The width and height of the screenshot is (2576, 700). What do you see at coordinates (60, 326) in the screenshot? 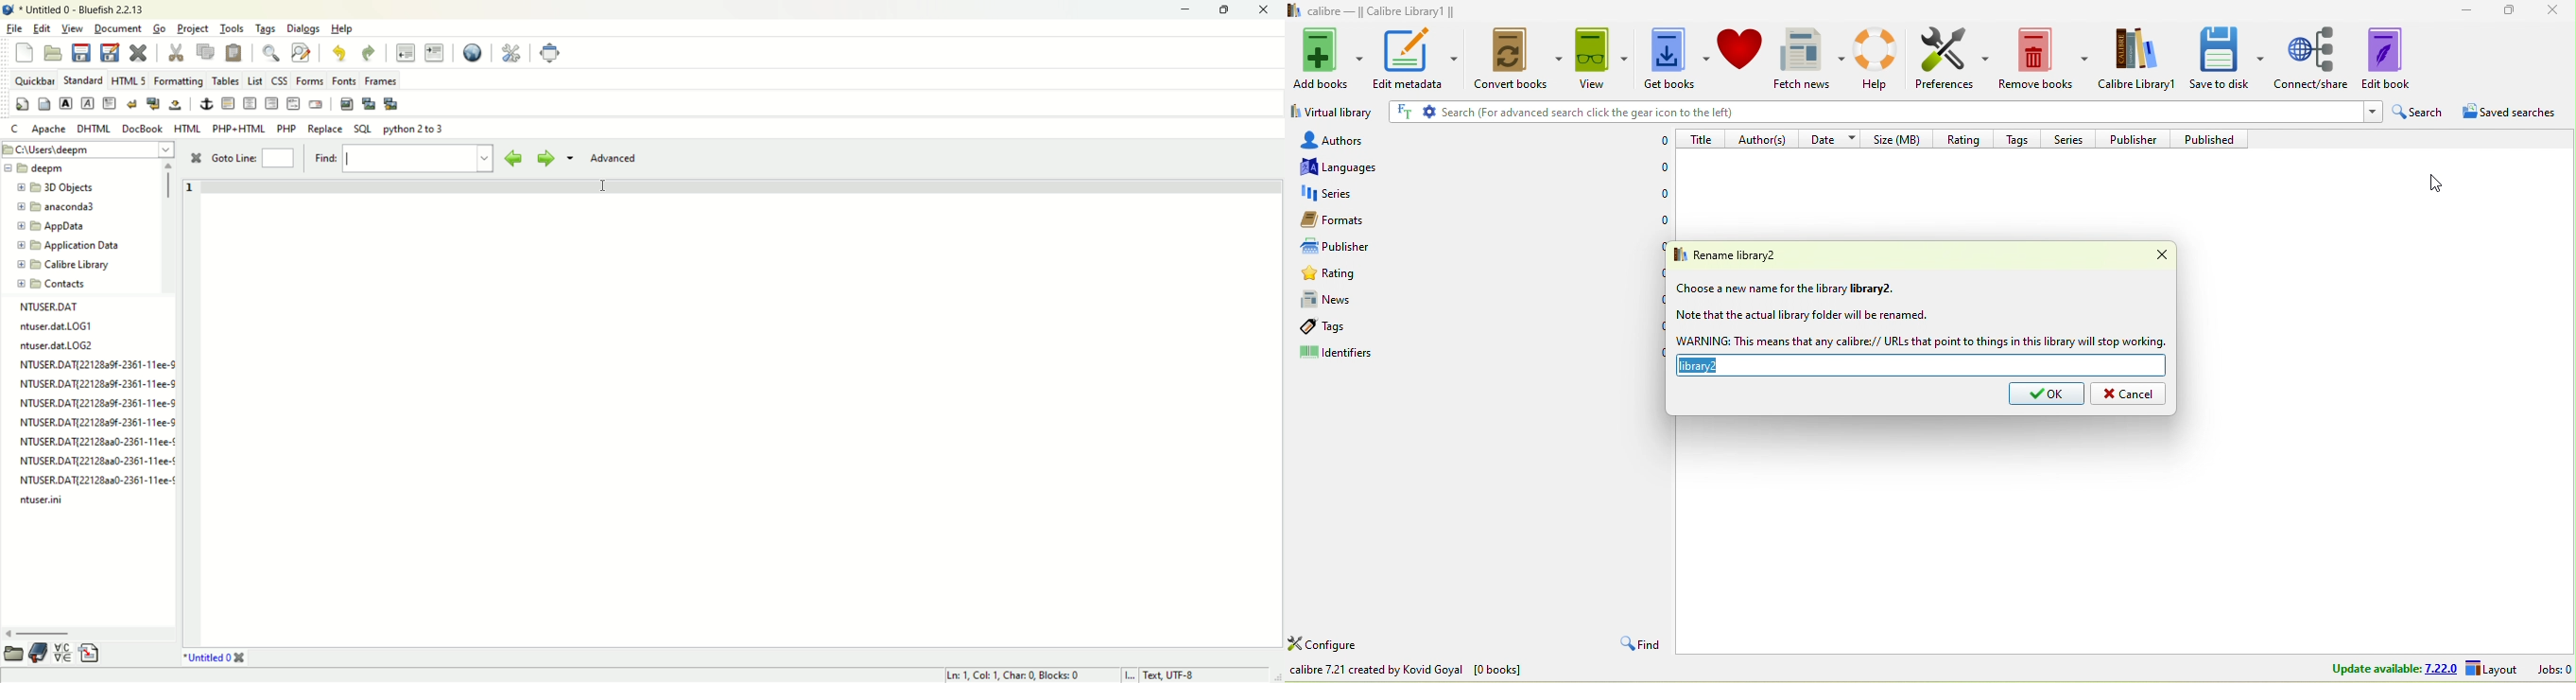
I see `ntuser.dat.LOG1` at bounding box center [60, 326].